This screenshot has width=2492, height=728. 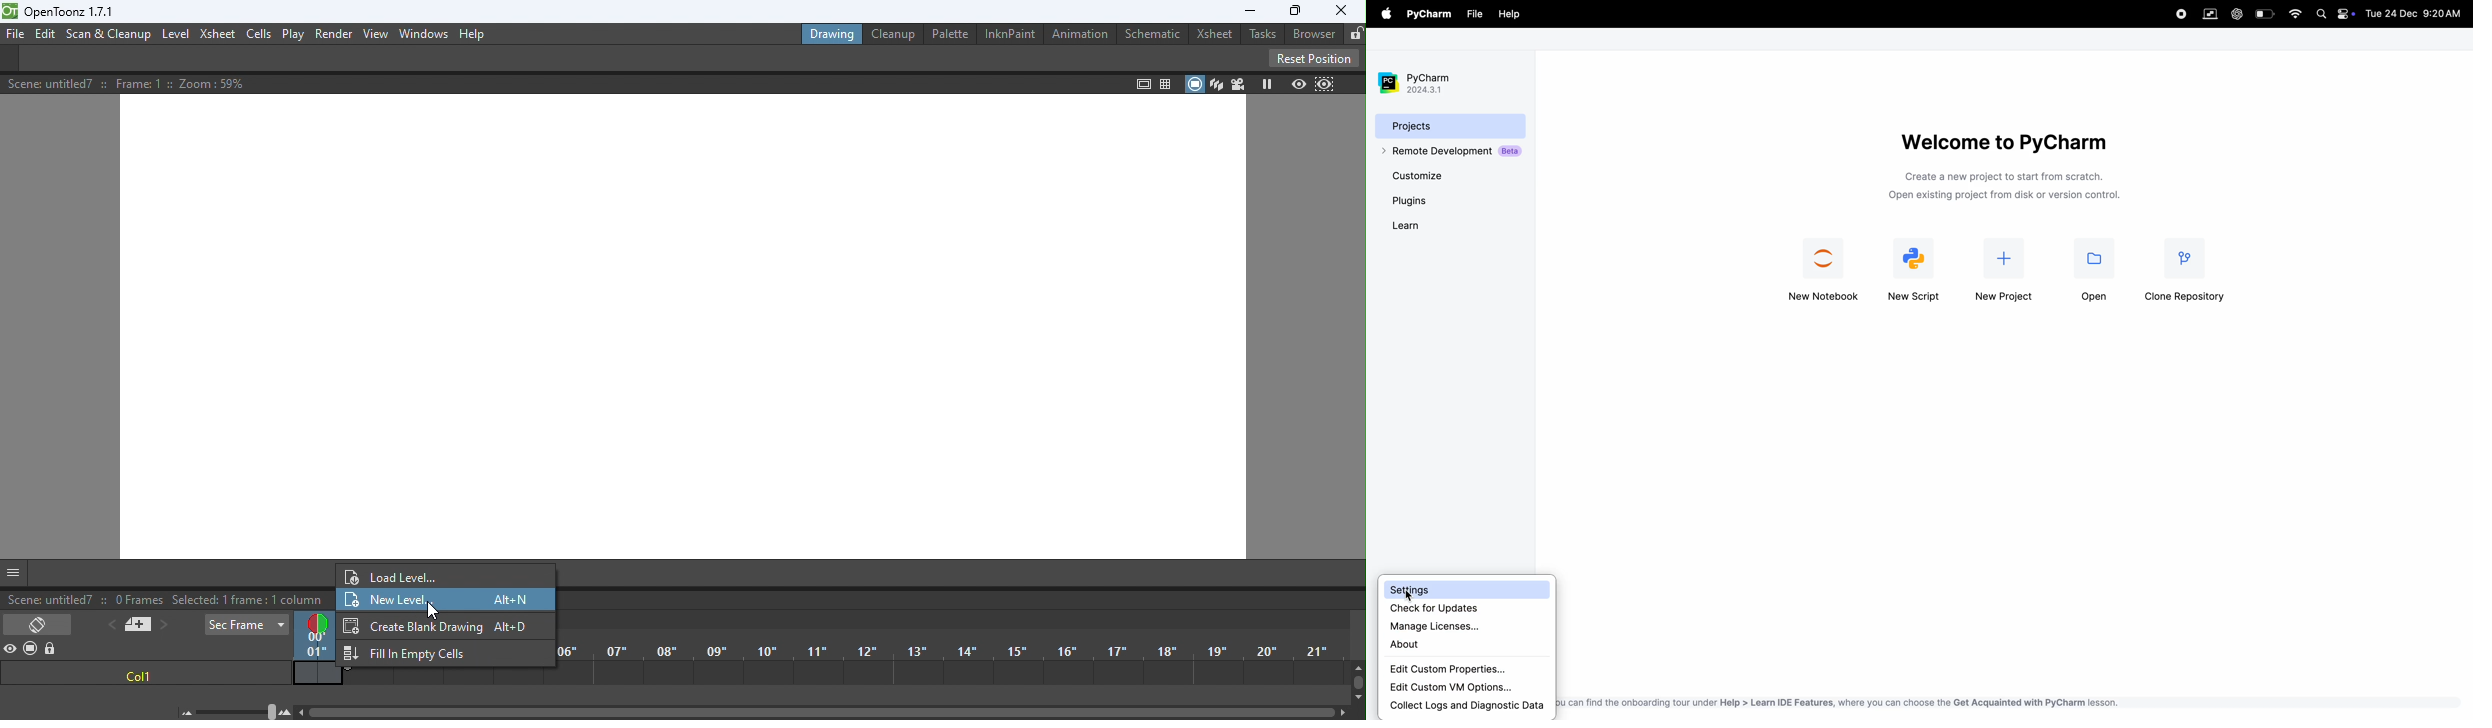 What do you see at coordinates (2005, 274) in the screenshot?
I see `new project` at bounding box center [2005, 274].